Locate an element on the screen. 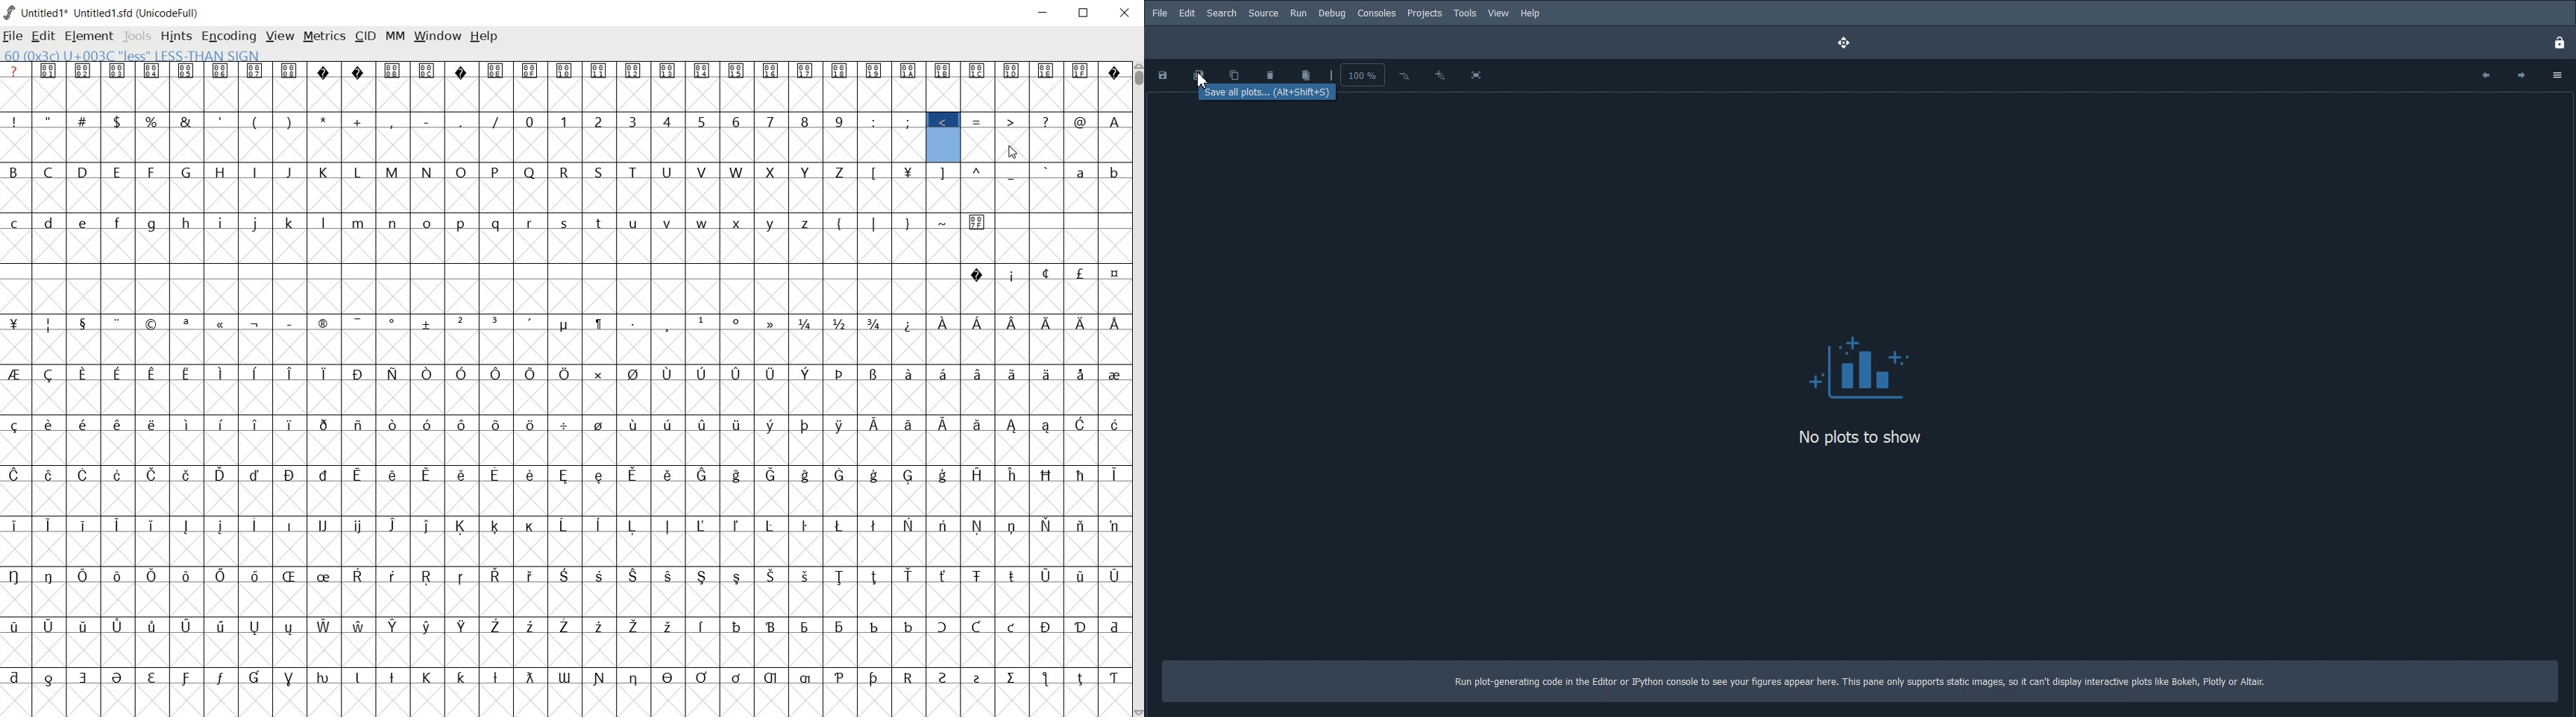  Remove plot is located at coordinates (1272, 73).